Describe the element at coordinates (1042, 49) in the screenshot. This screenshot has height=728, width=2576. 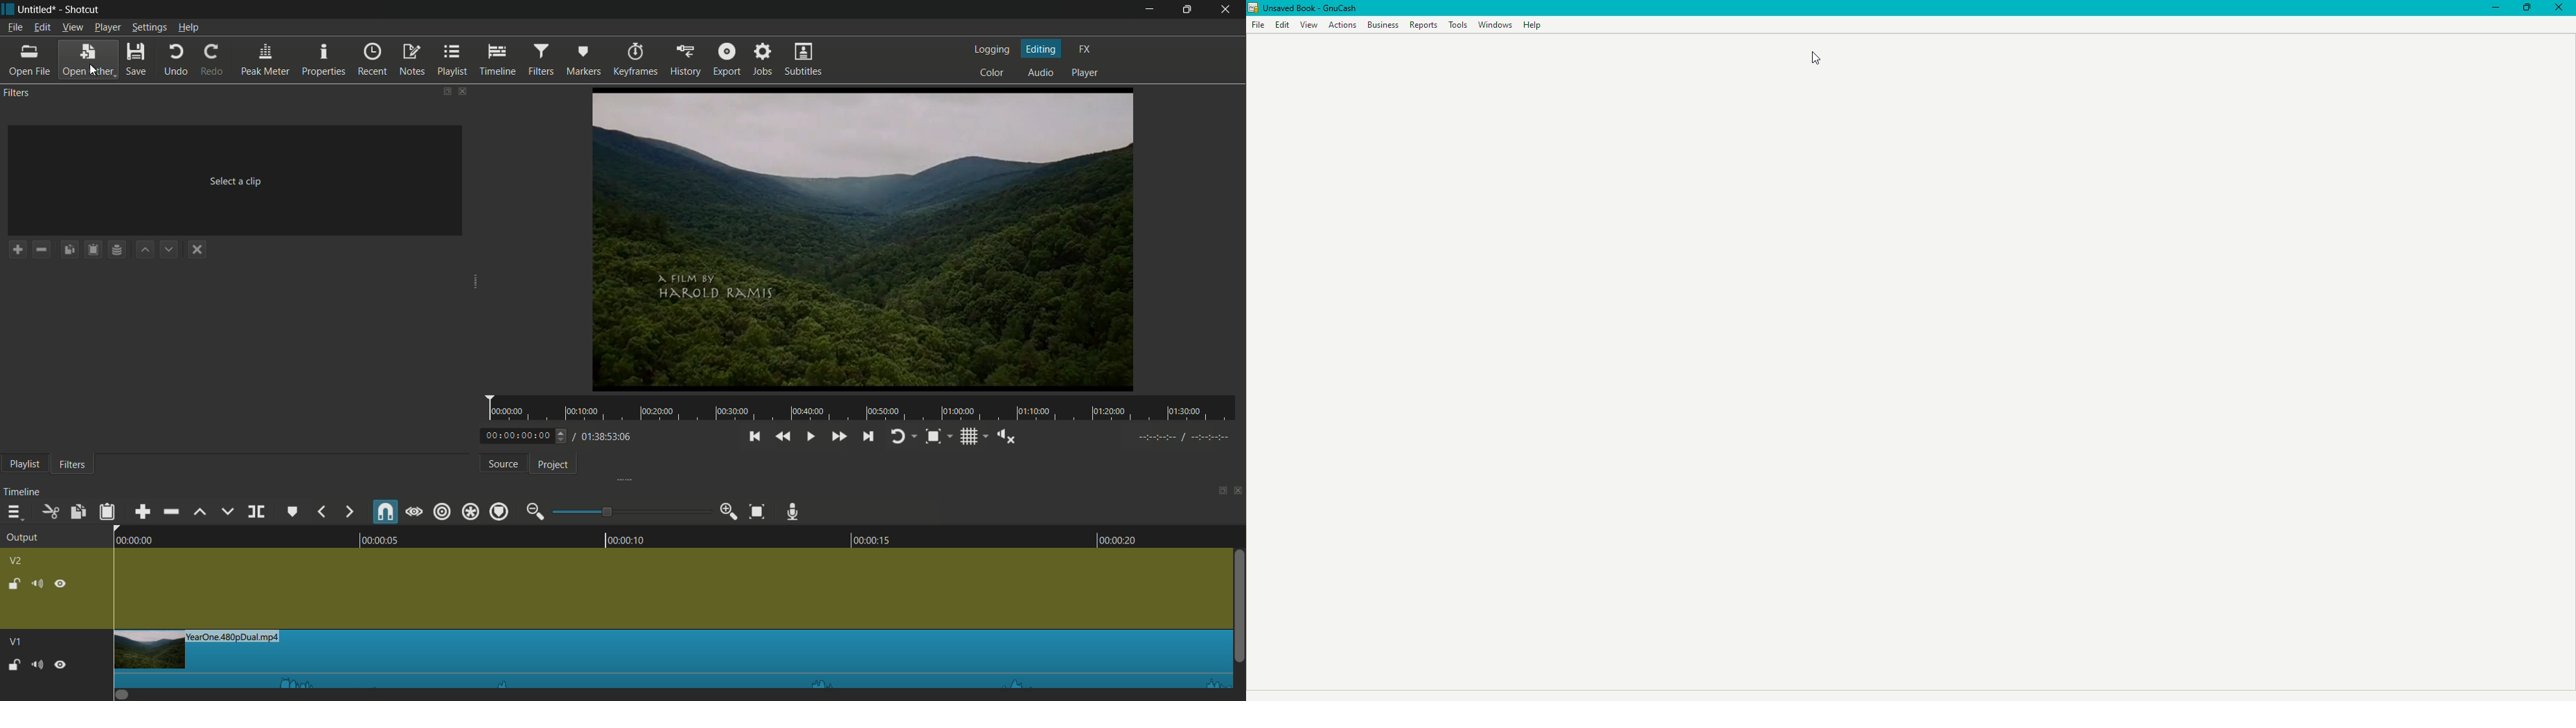
I see `editing` at that location.